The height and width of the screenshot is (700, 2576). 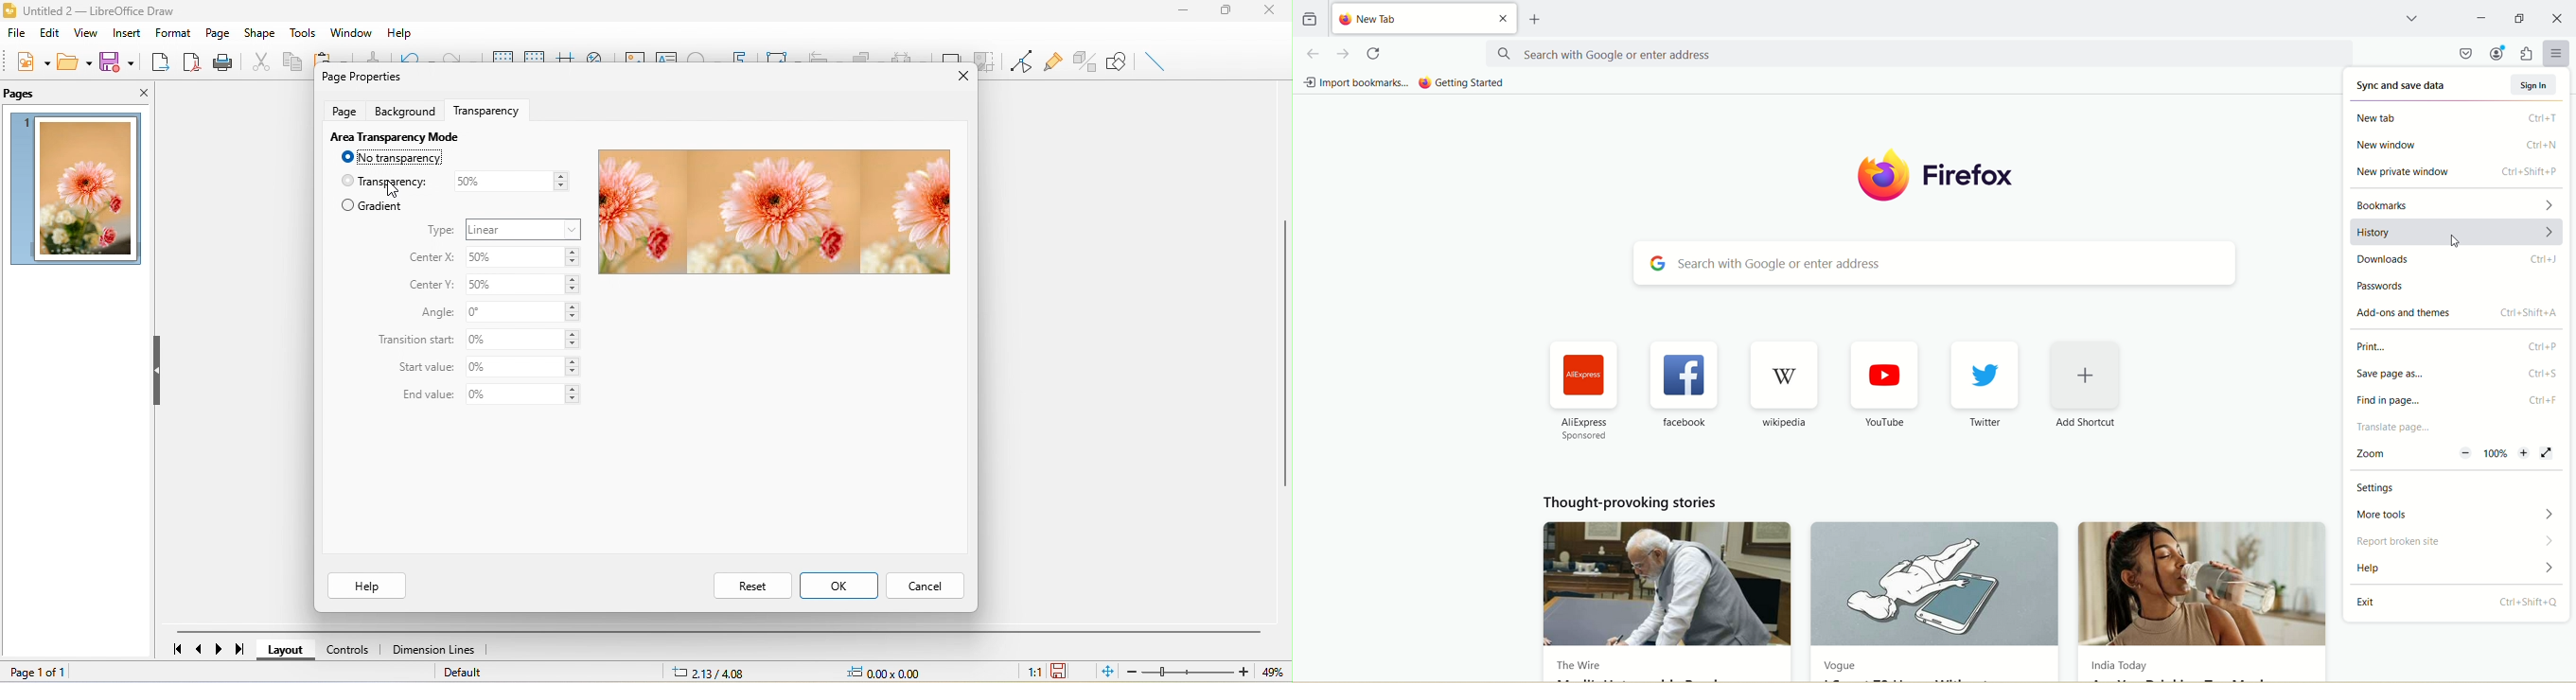 What do you see at coordinates (2458, 427) in the screenshot?
I see `translate page` at bounding box center [2458, 427].